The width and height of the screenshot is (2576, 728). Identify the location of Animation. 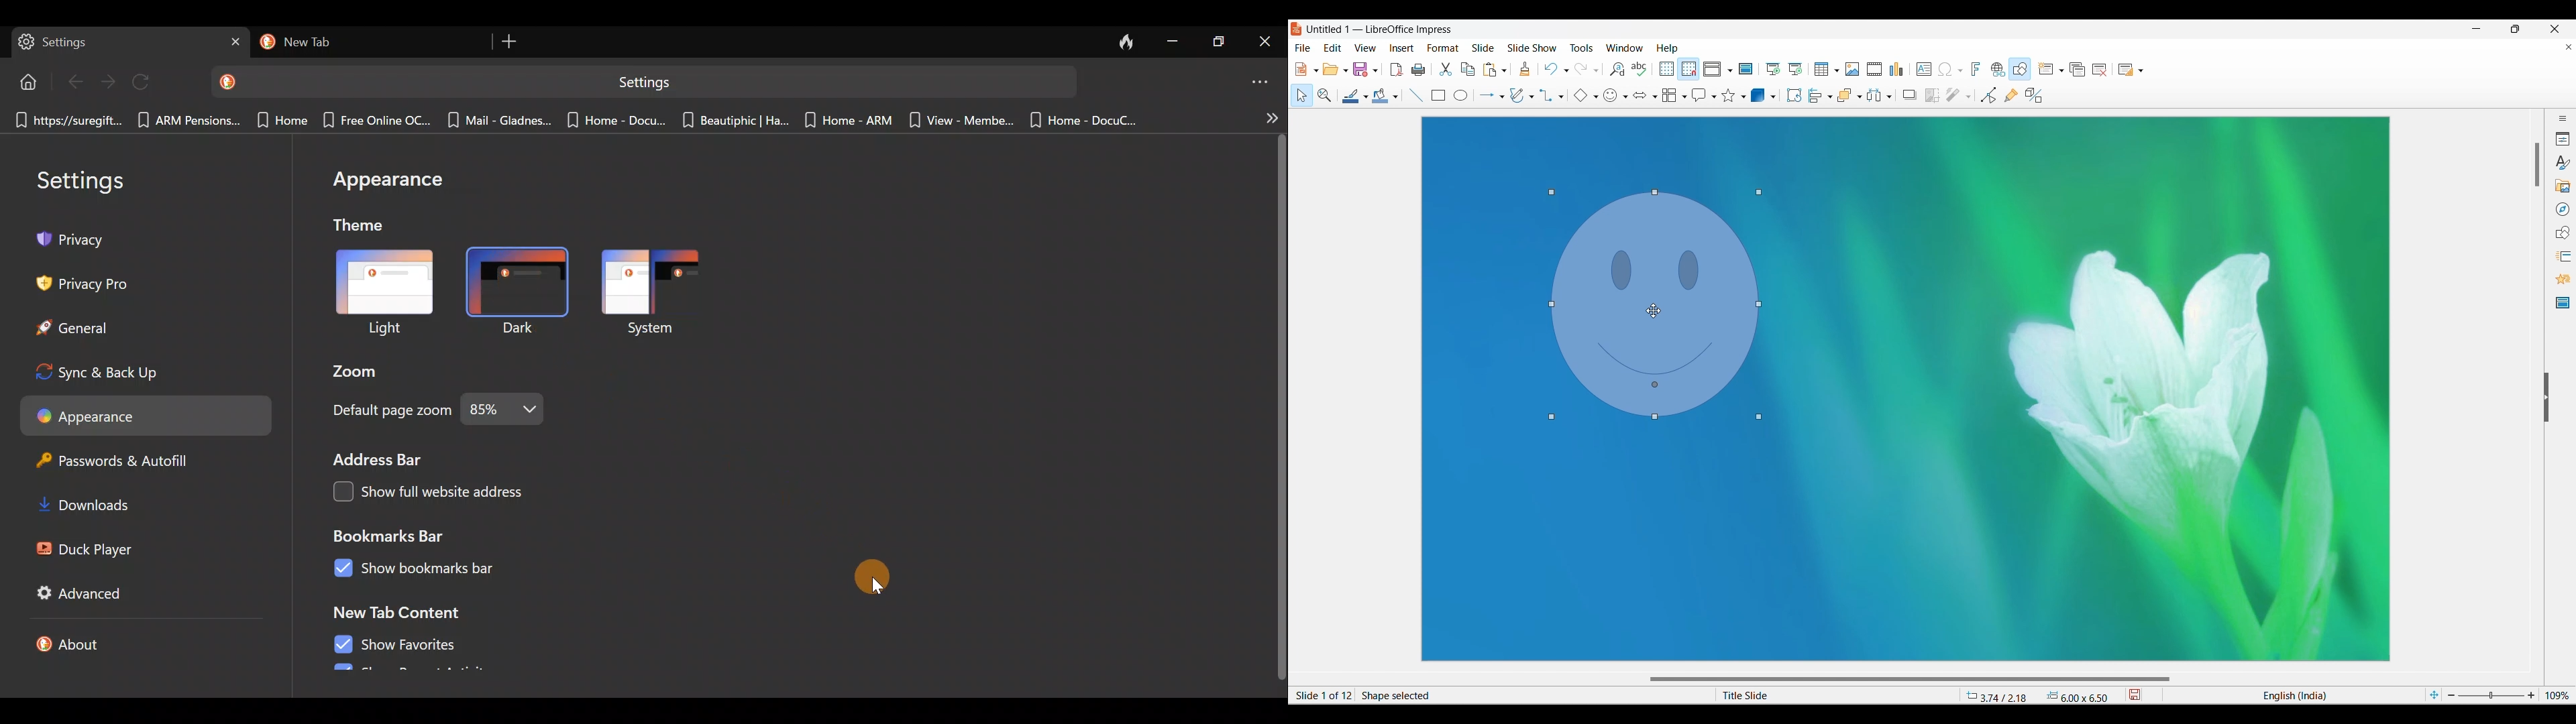
(2563, 279).